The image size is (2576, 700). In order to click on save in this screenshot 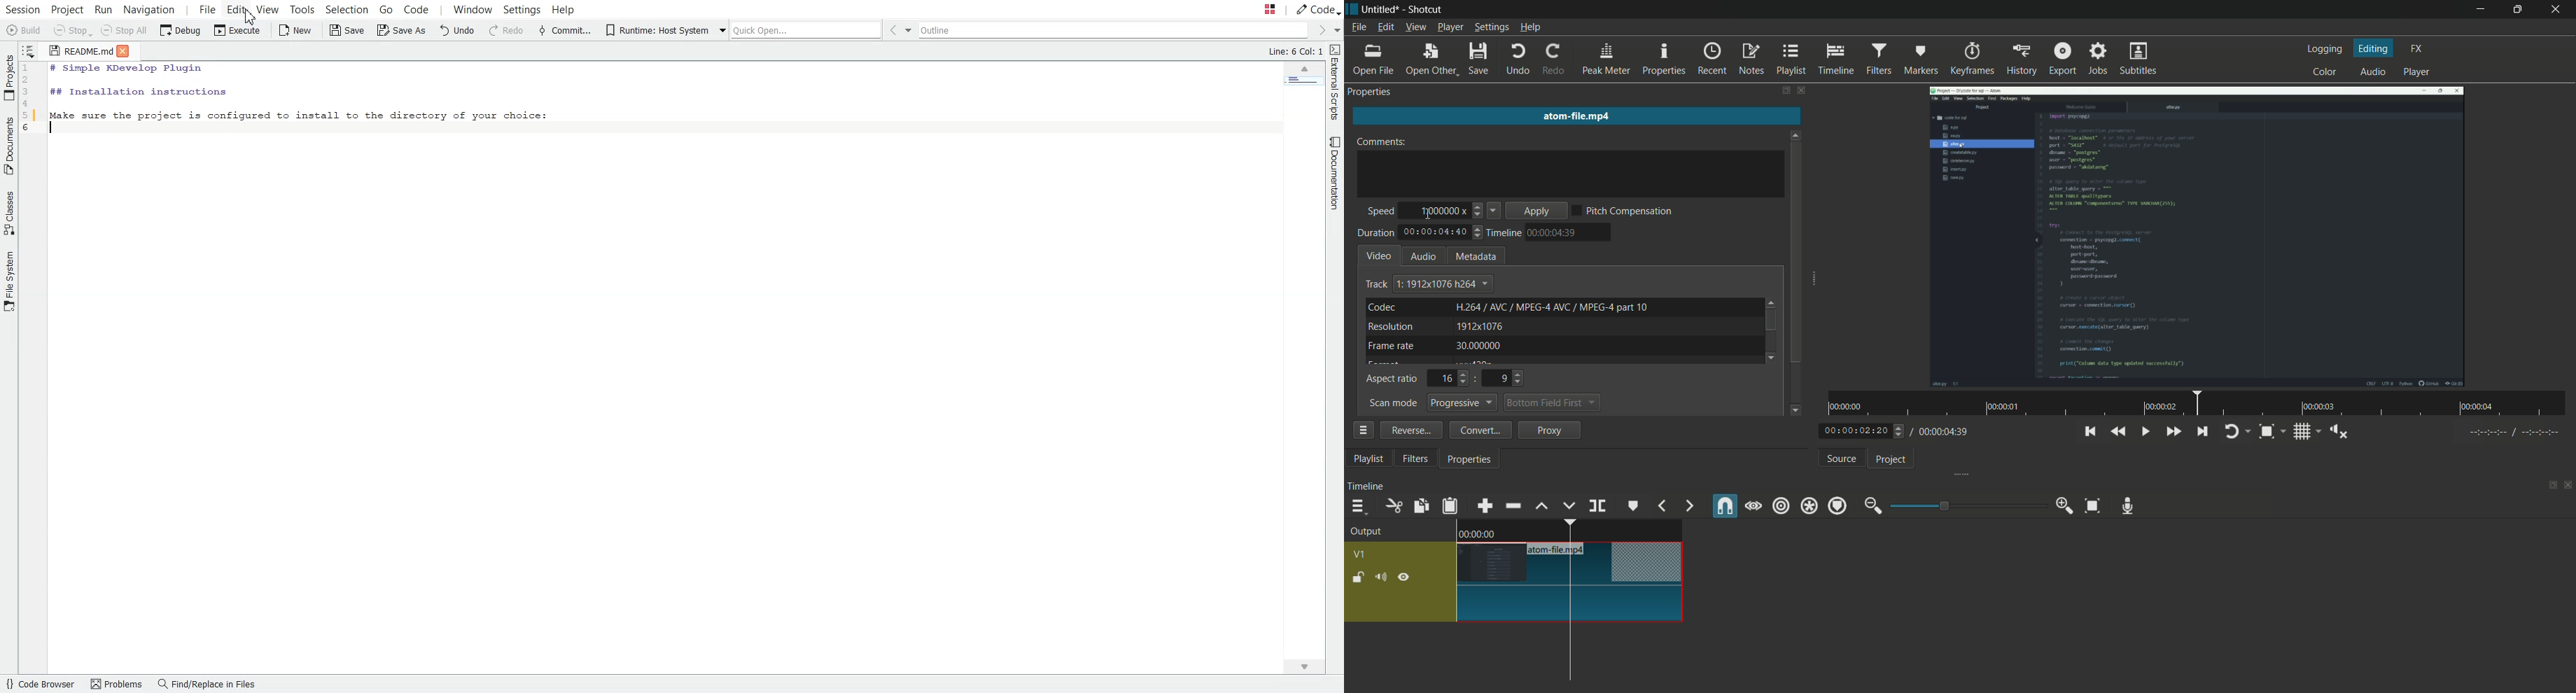, I will do `click(1480, 59)`.